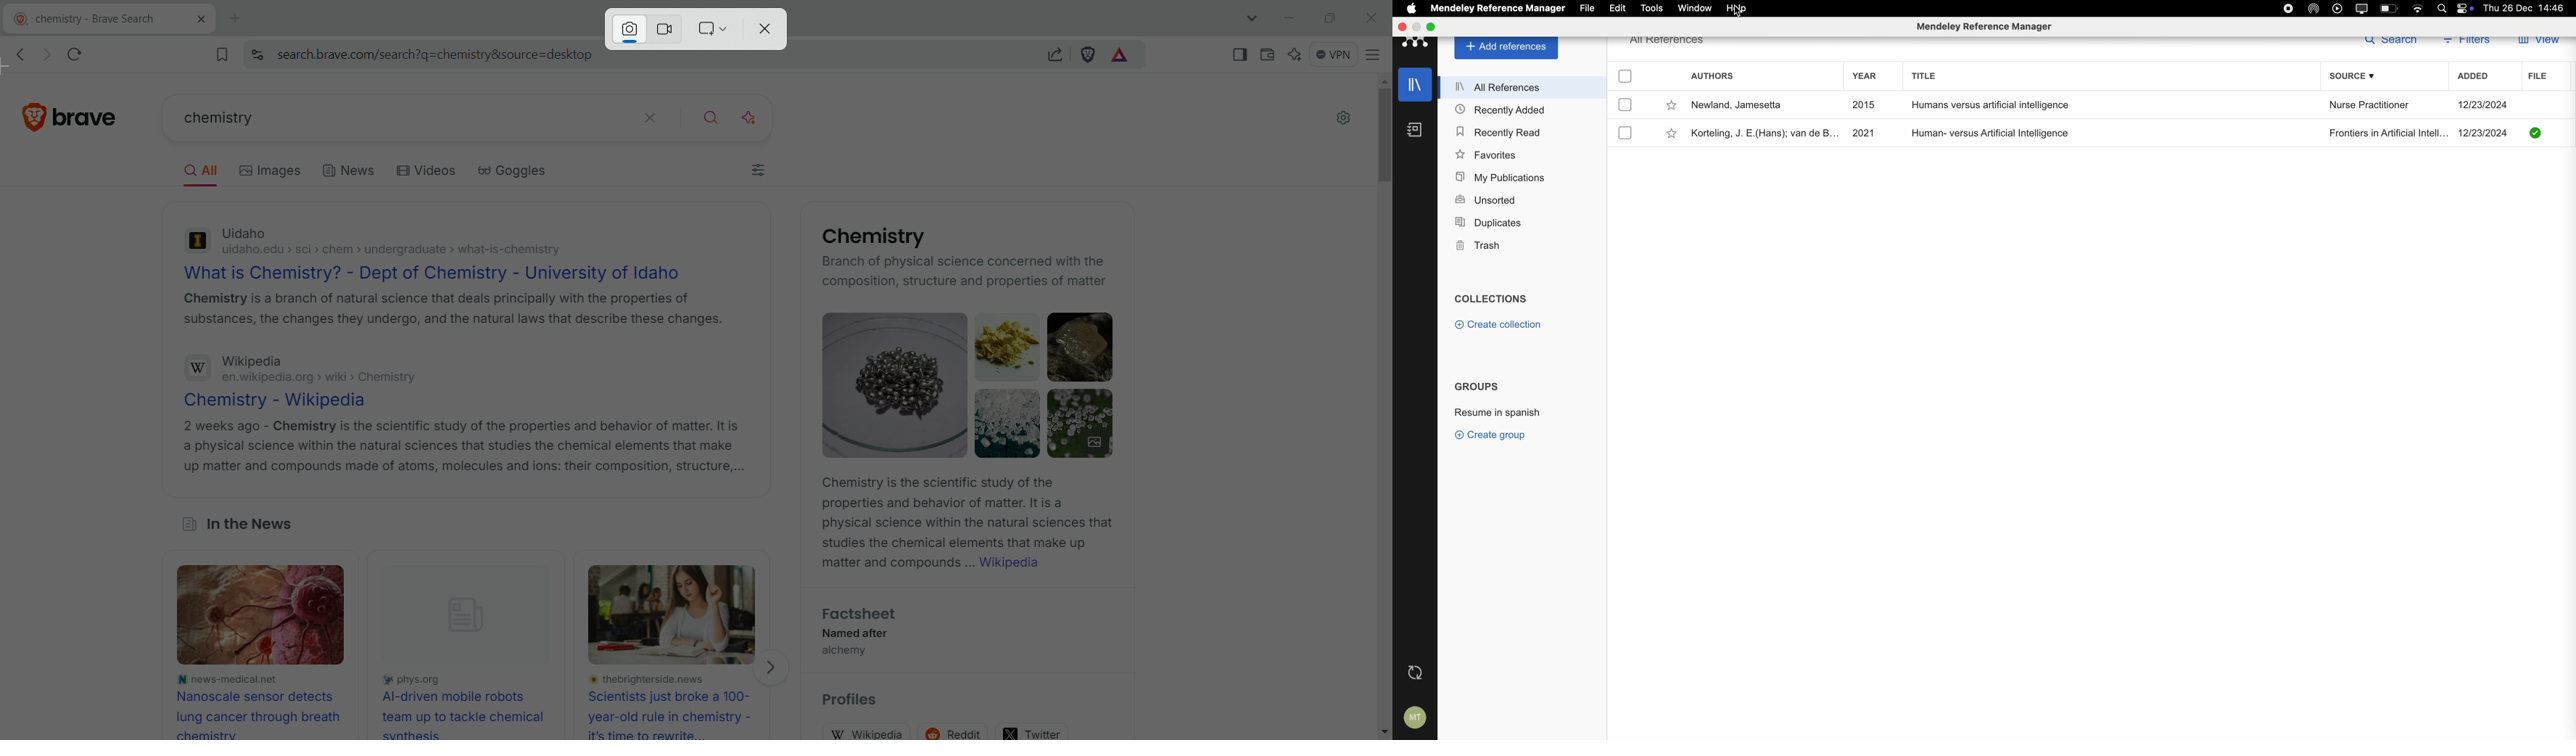 The width and height of the screenshot is (2576, 756). What do you see at coordinates (1417, 26) in the screenshot?
I see `minimize Mendeley` at bounding box center [1417, 26].